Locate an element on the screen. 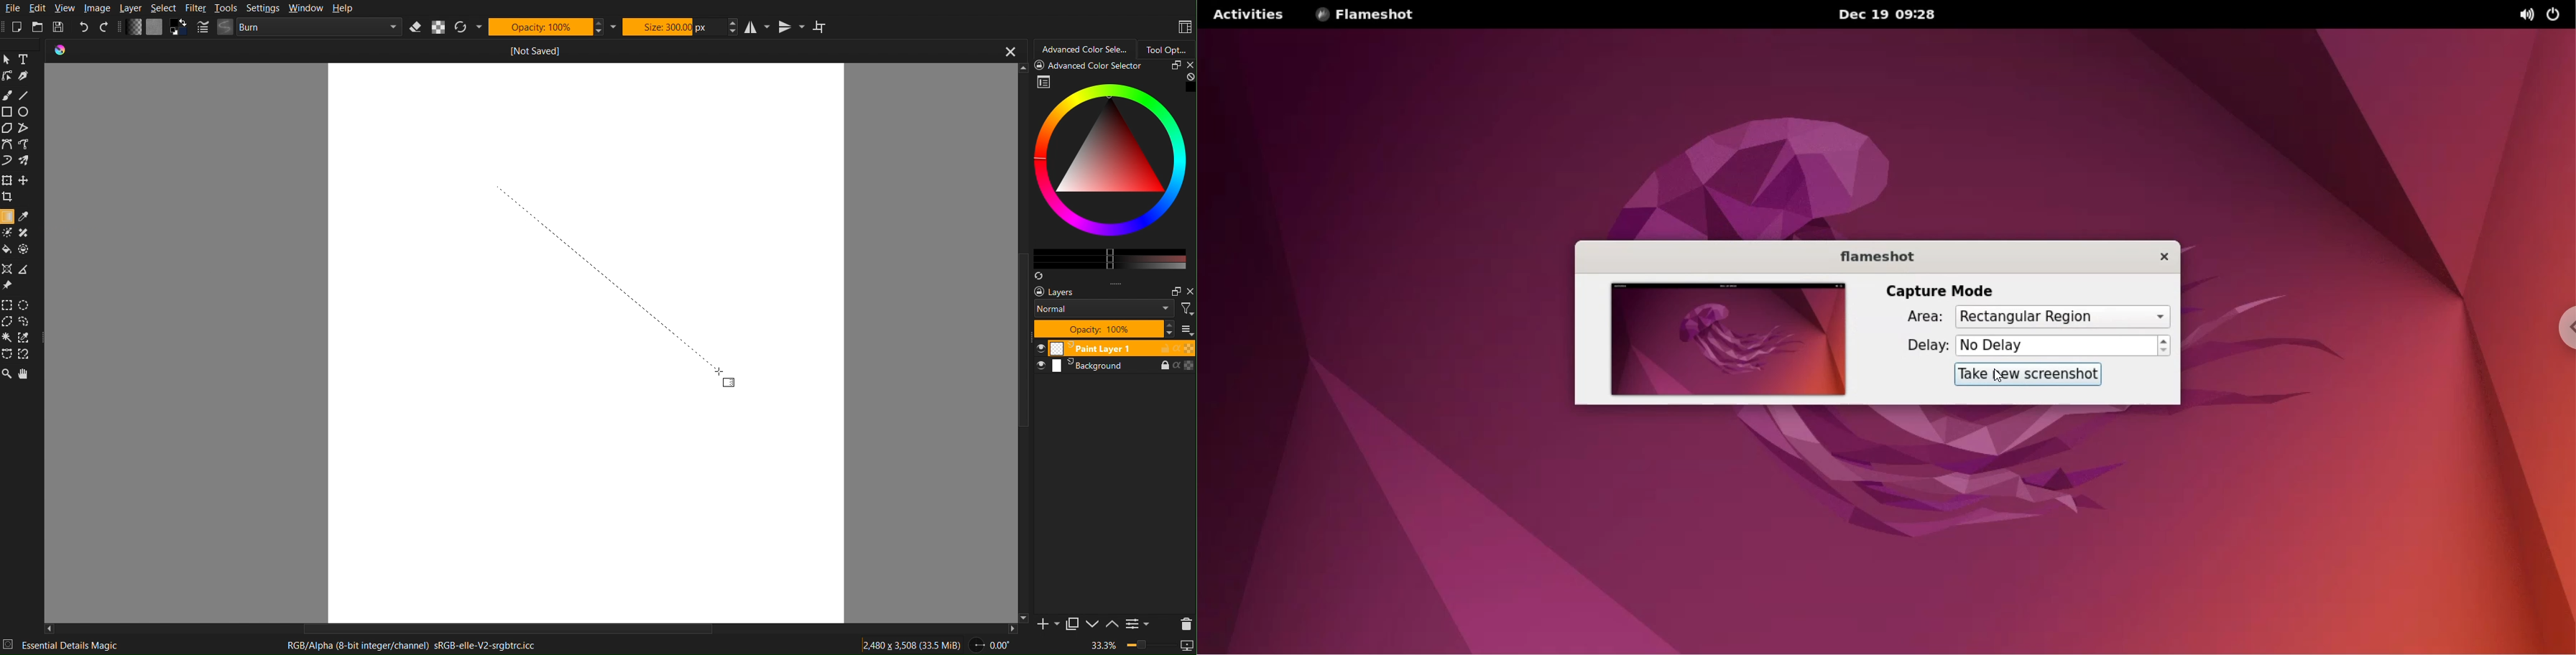 This screenshot has width=2576, height=672. Color Settings is located at coordinates (155, 29).